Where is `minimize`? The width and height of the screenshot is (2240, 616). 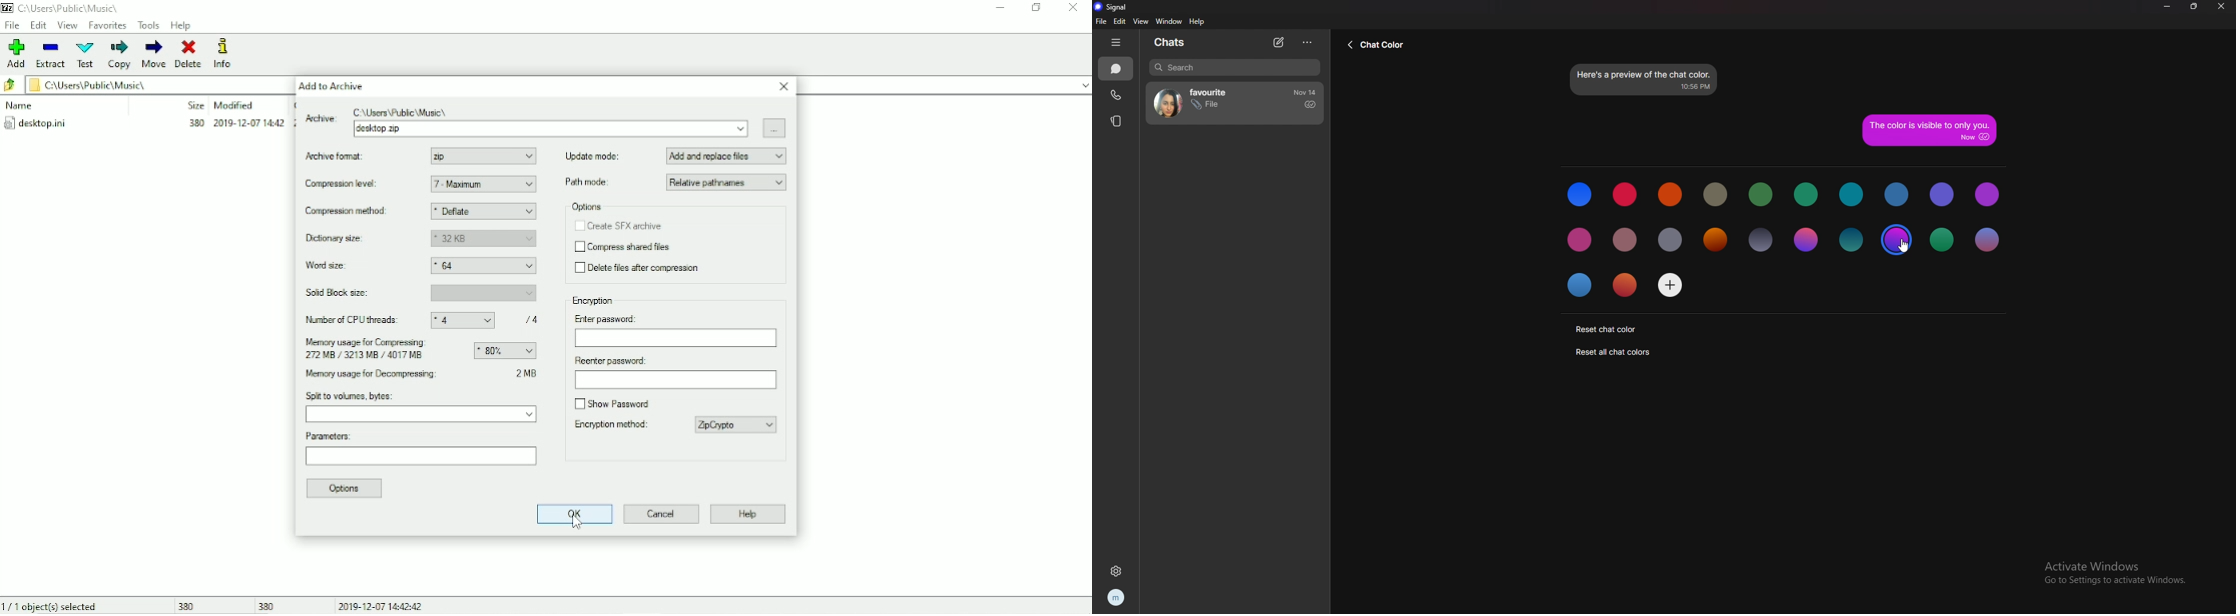 minimize is located at coordinates (2166, 6).